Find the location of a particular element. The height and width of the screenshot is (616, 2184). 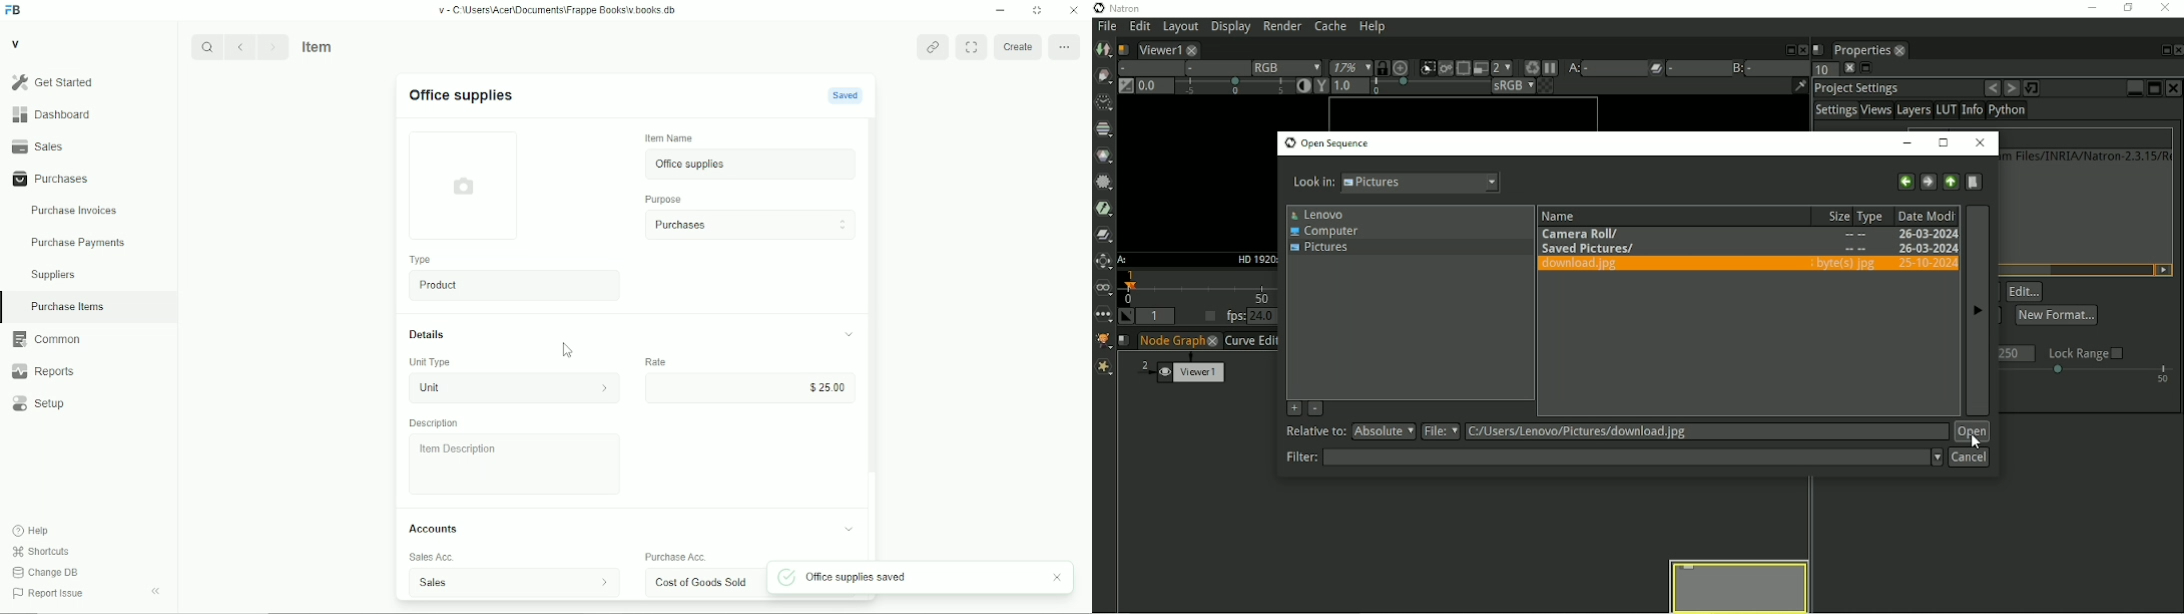

Close is located at coordinates (1074, 9).